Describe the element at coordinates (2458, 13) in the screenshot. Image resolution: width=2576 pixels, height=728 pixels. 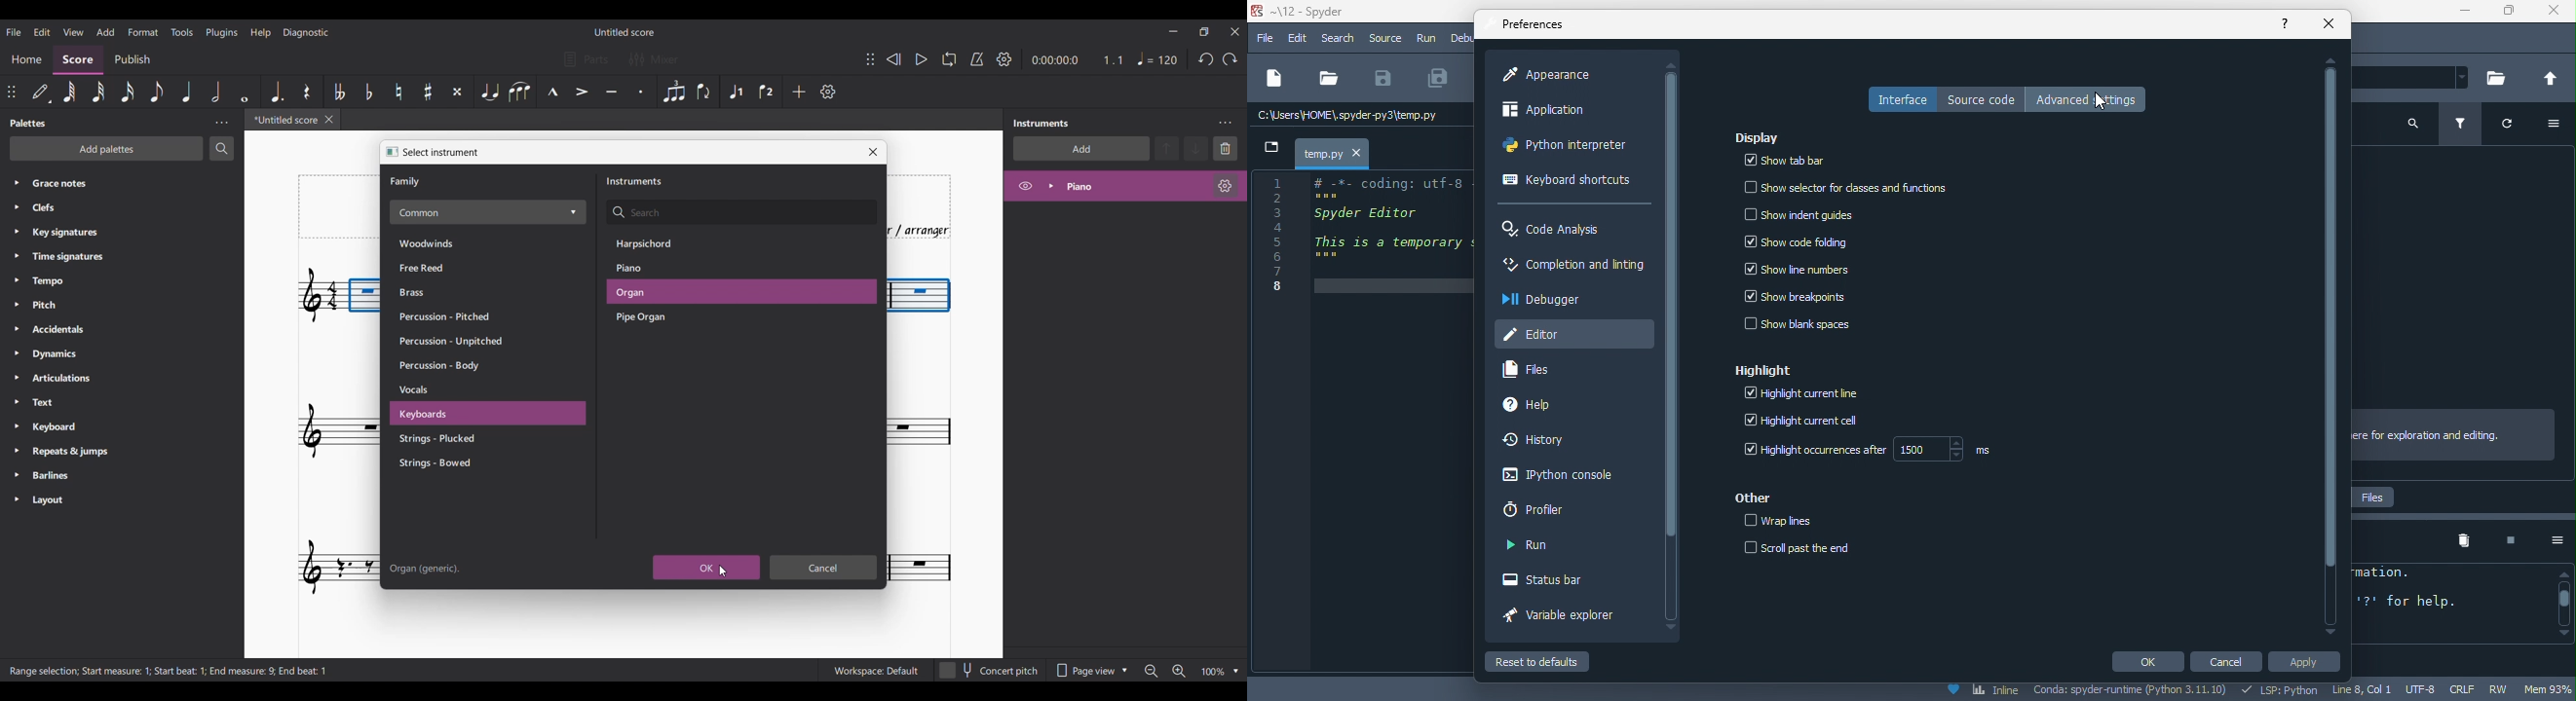
I see `minimize` at that location.